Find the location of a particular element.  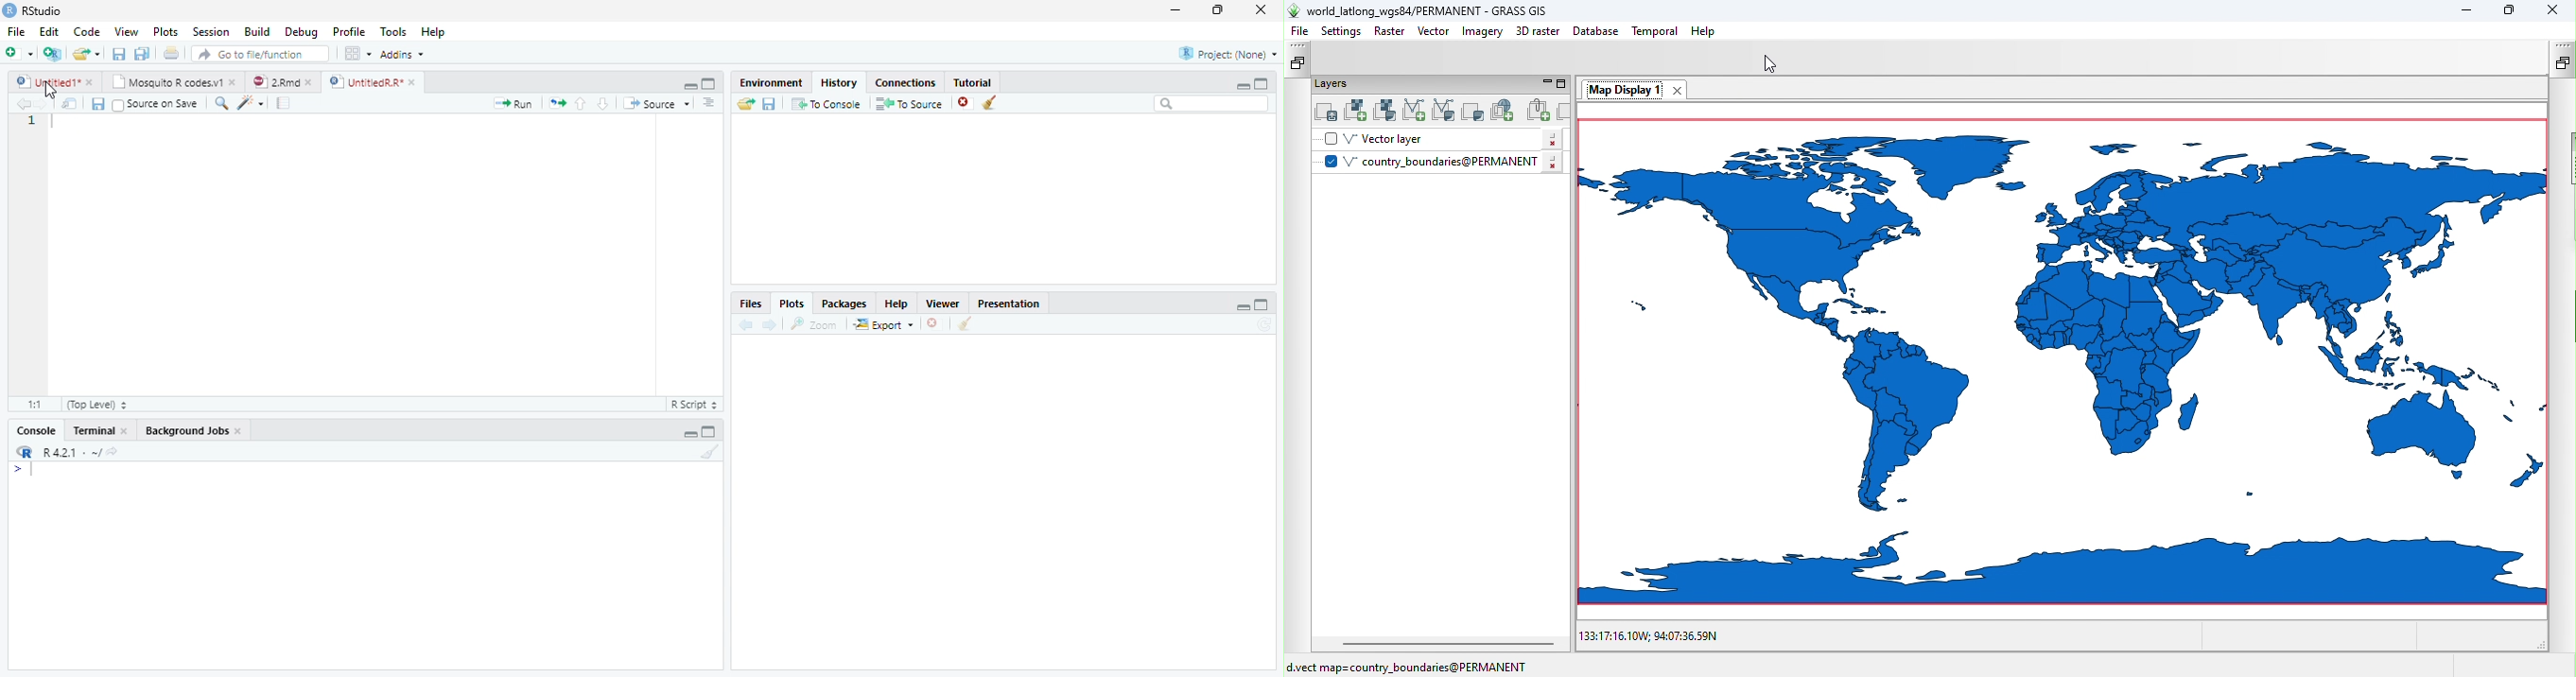

R studio is located at coordinates (36, 10).